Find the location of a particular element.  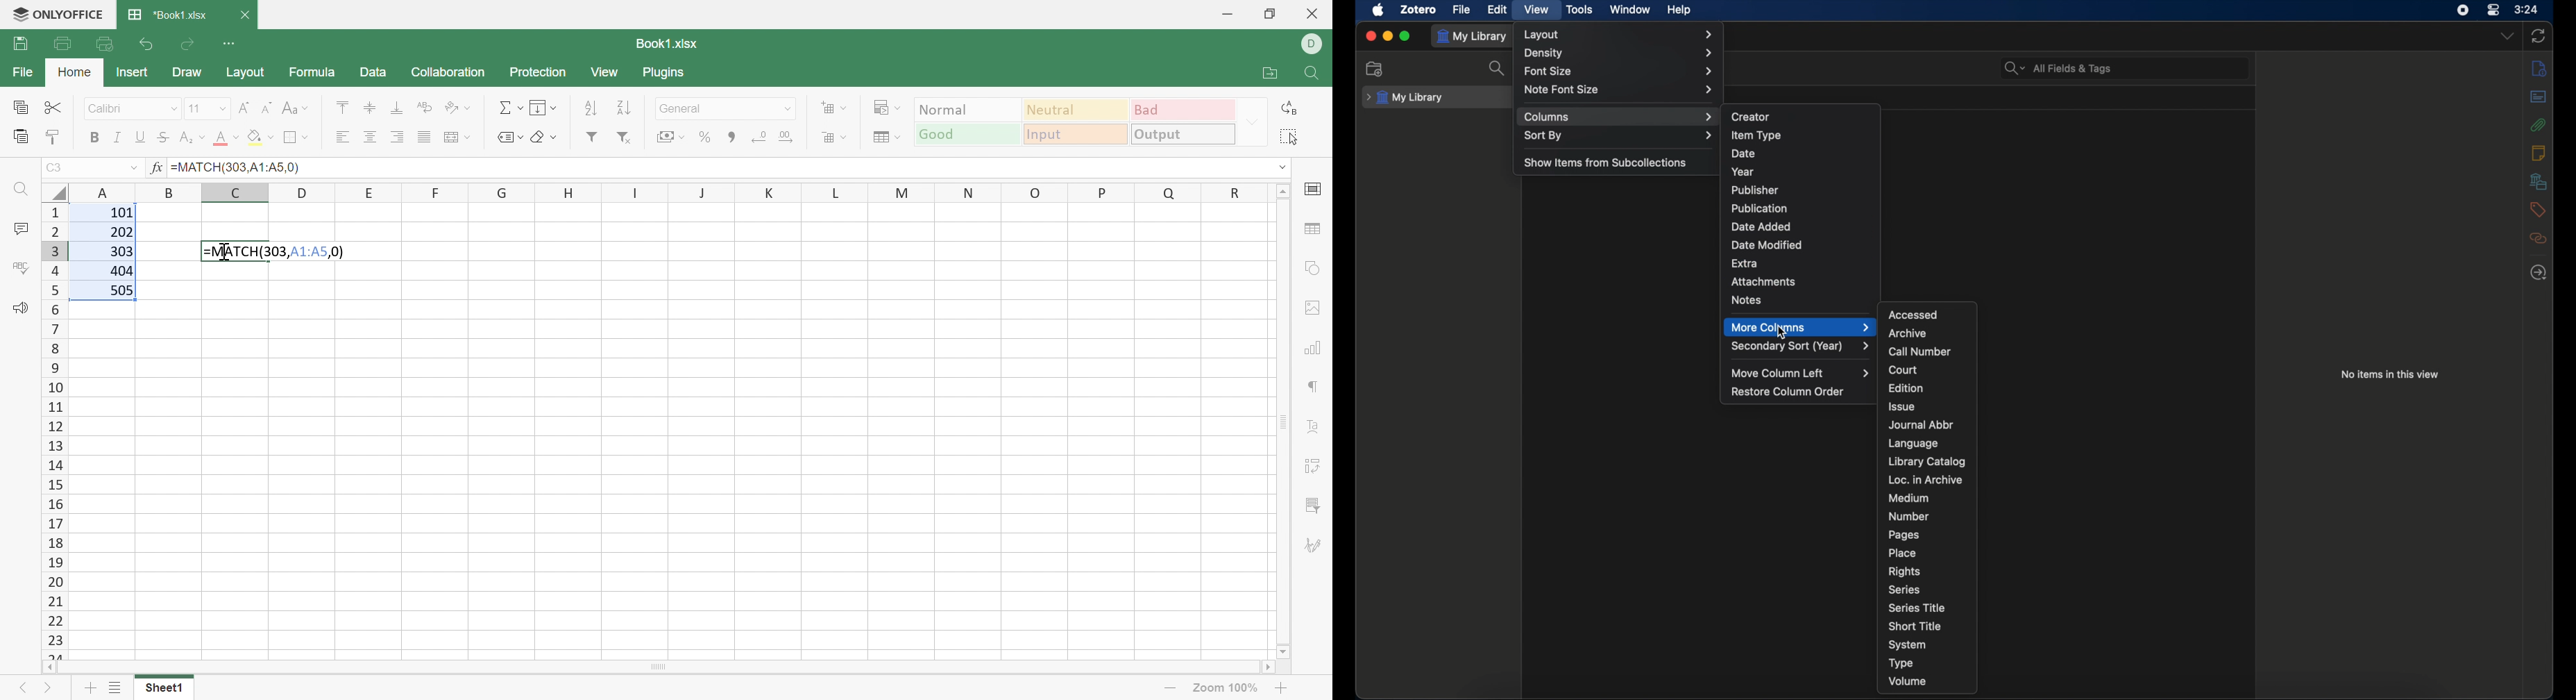

Filter is located at coordinates (593, 139).